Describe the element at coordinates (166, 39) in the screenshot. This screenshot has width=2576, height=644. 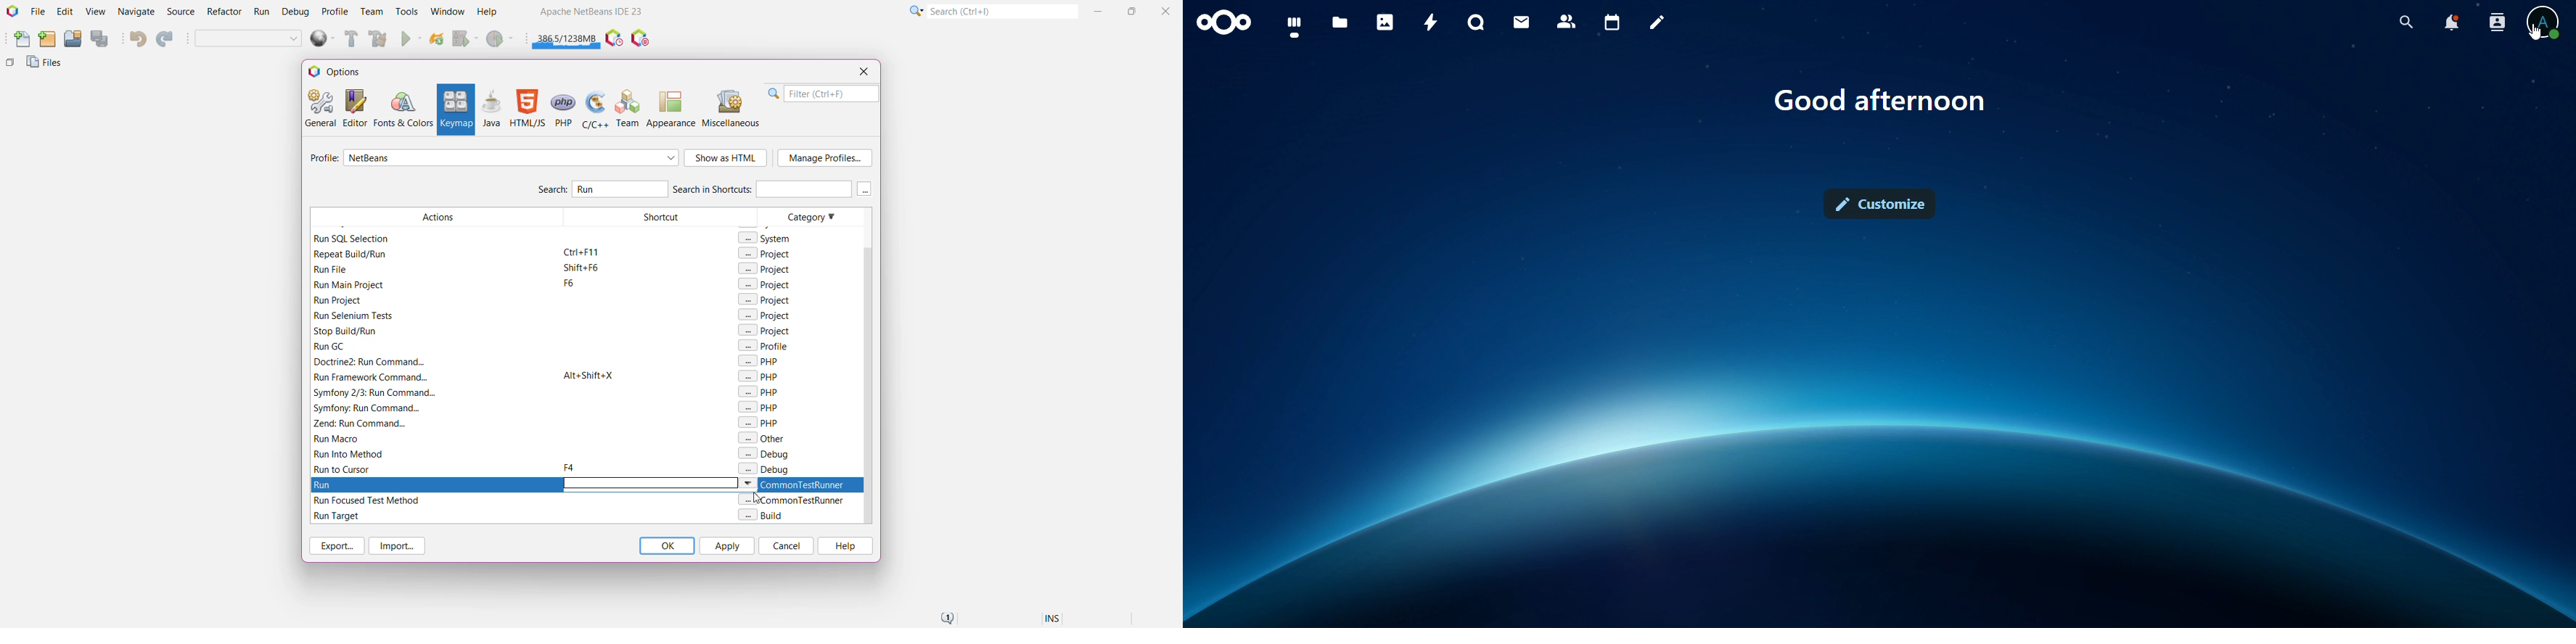
I see `Redo` at that location.